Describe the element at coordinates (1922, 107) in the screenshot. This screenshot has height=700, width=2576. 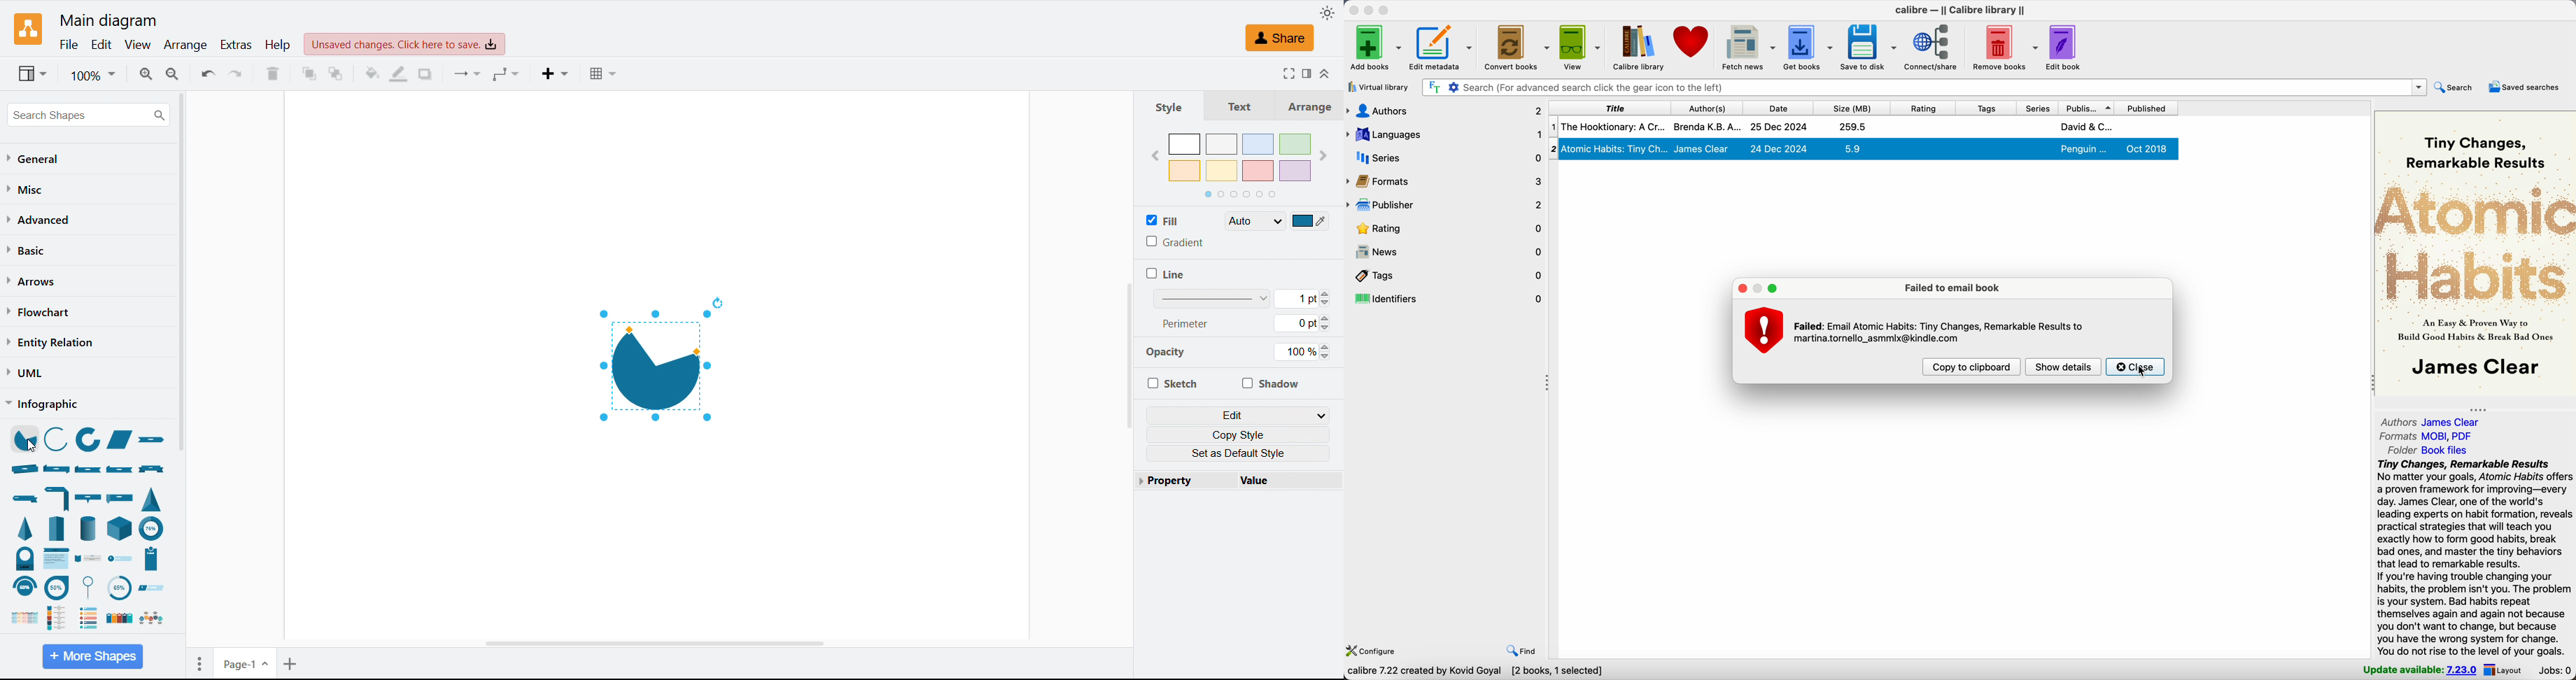
I see `rating` at that location.